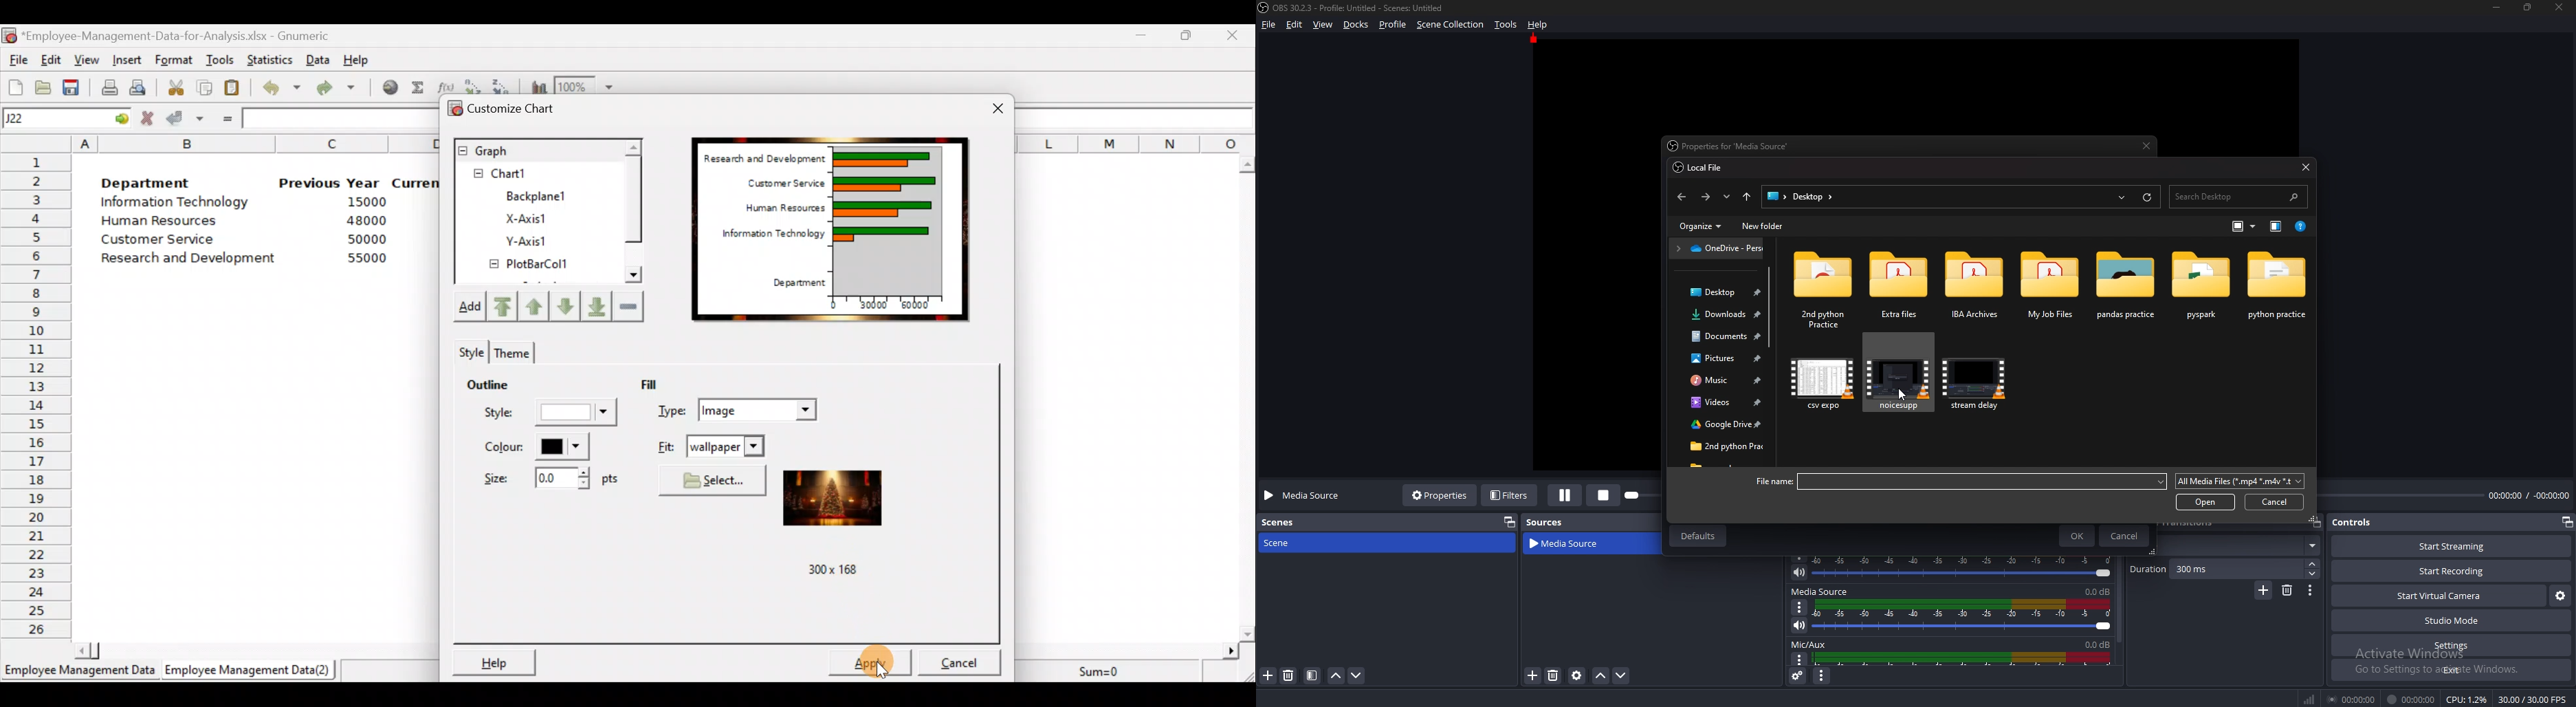 The height and width of the screenshot is (728, 2576). Describe the element at coordinates (510, 107) in the screenshot. I see `Customize chart` at that location.